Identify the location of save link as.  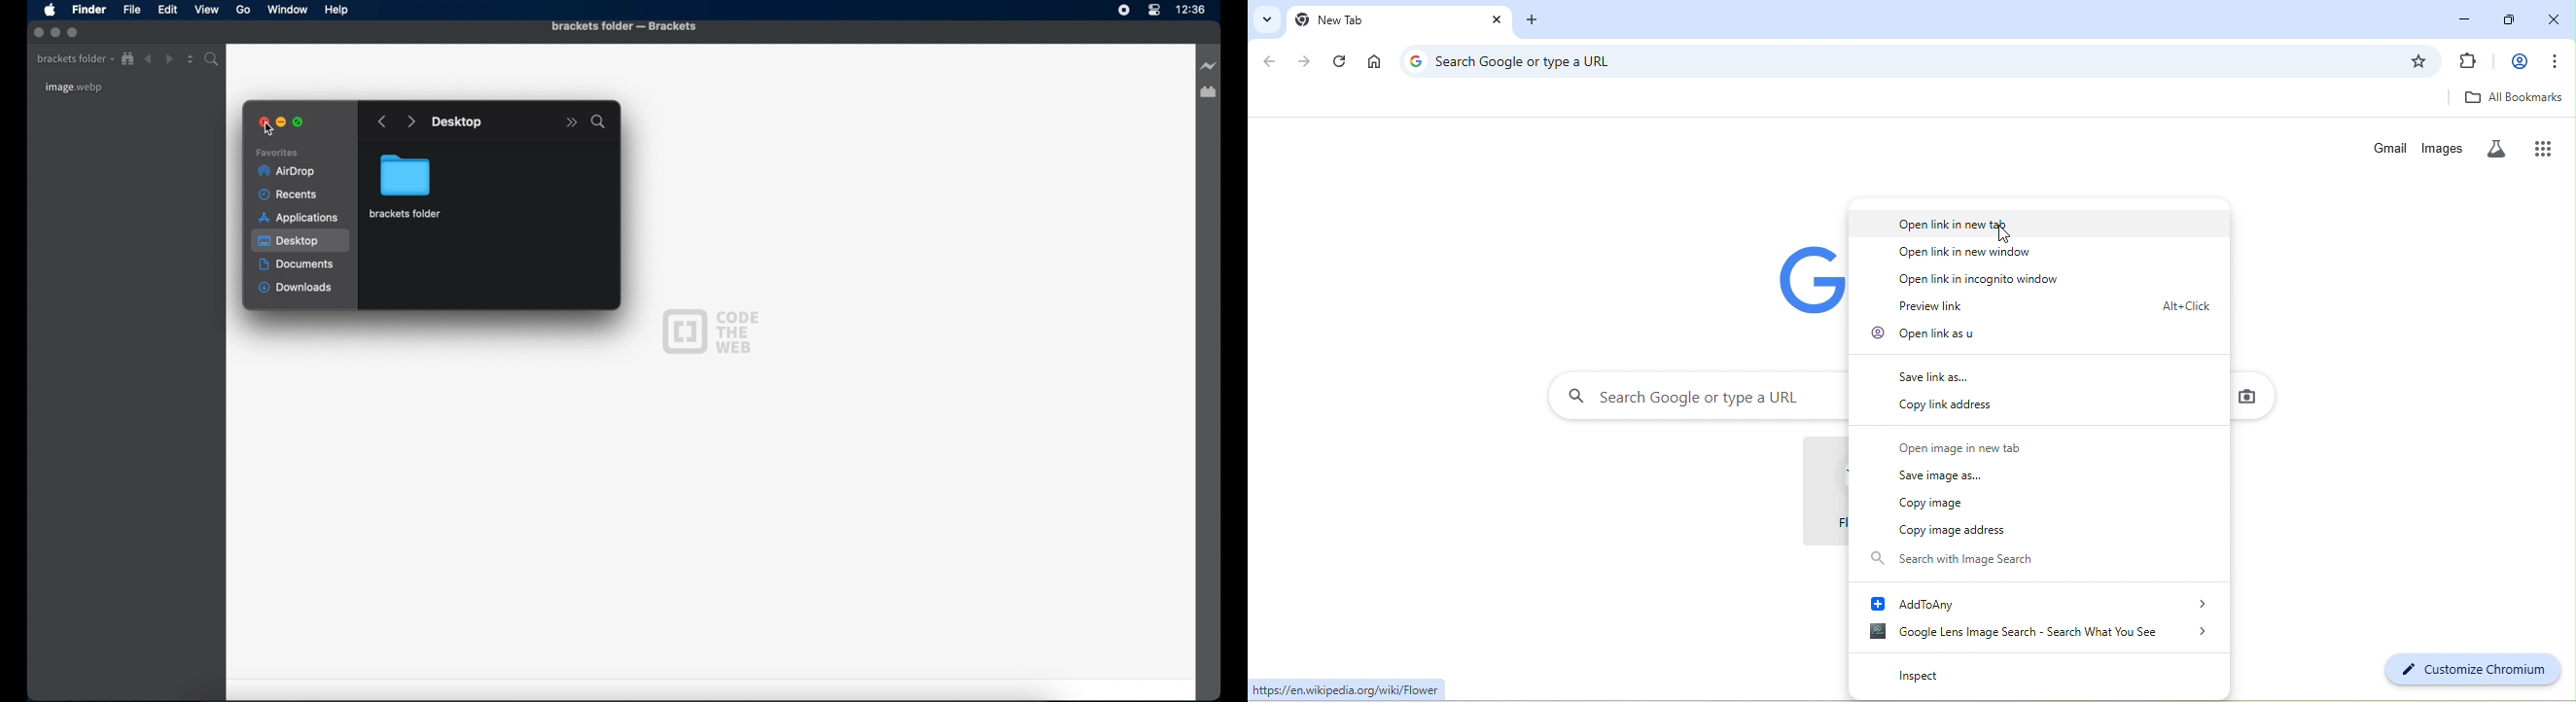
(1949, 372).